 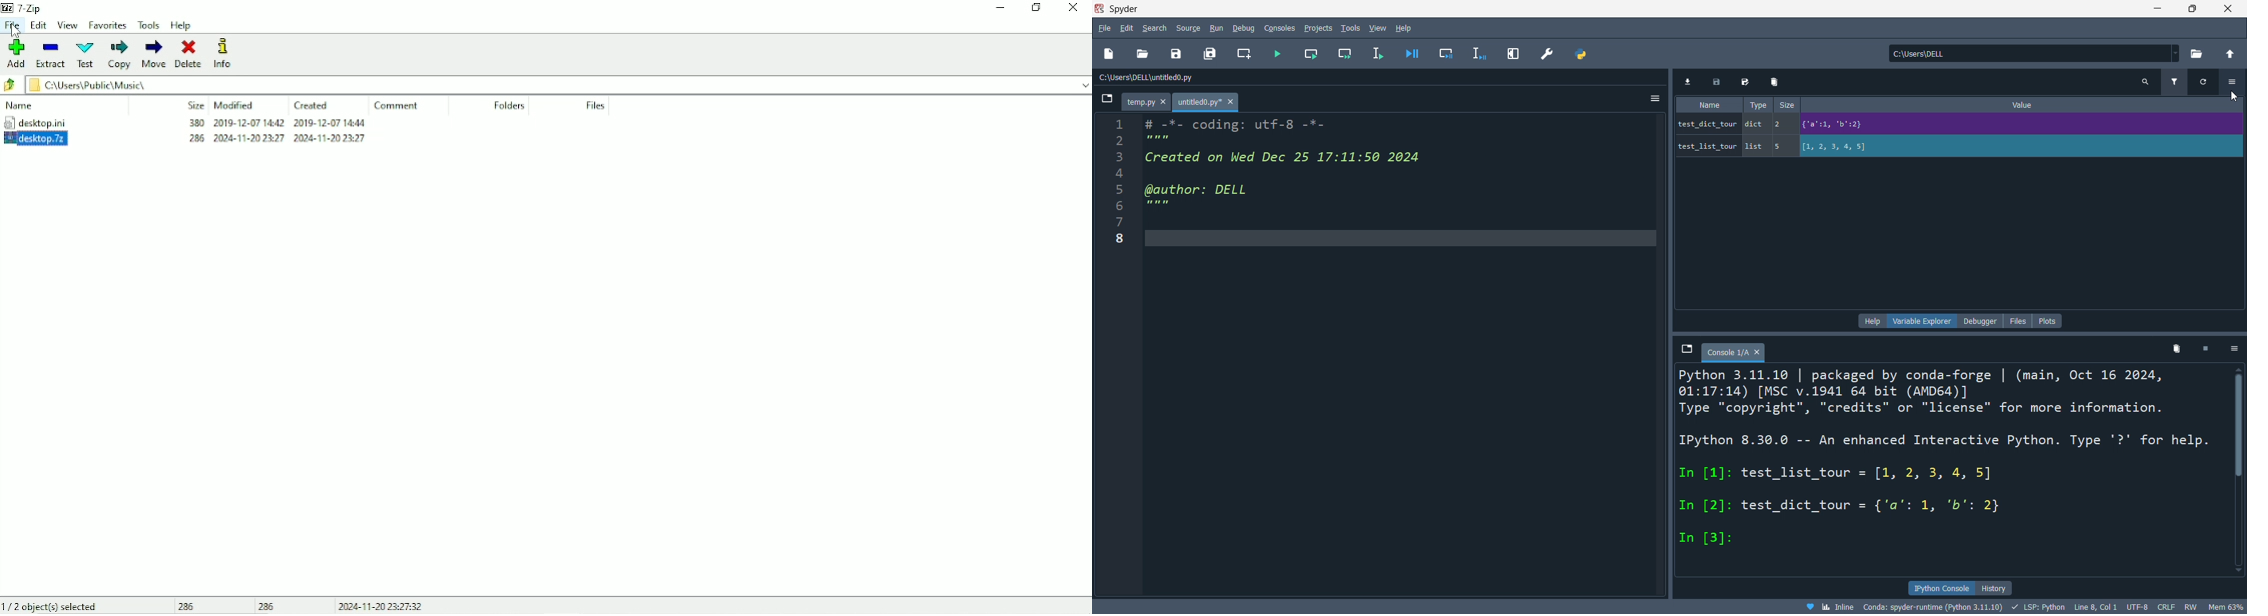 I want to click on source, so click(x=1188, y=27).